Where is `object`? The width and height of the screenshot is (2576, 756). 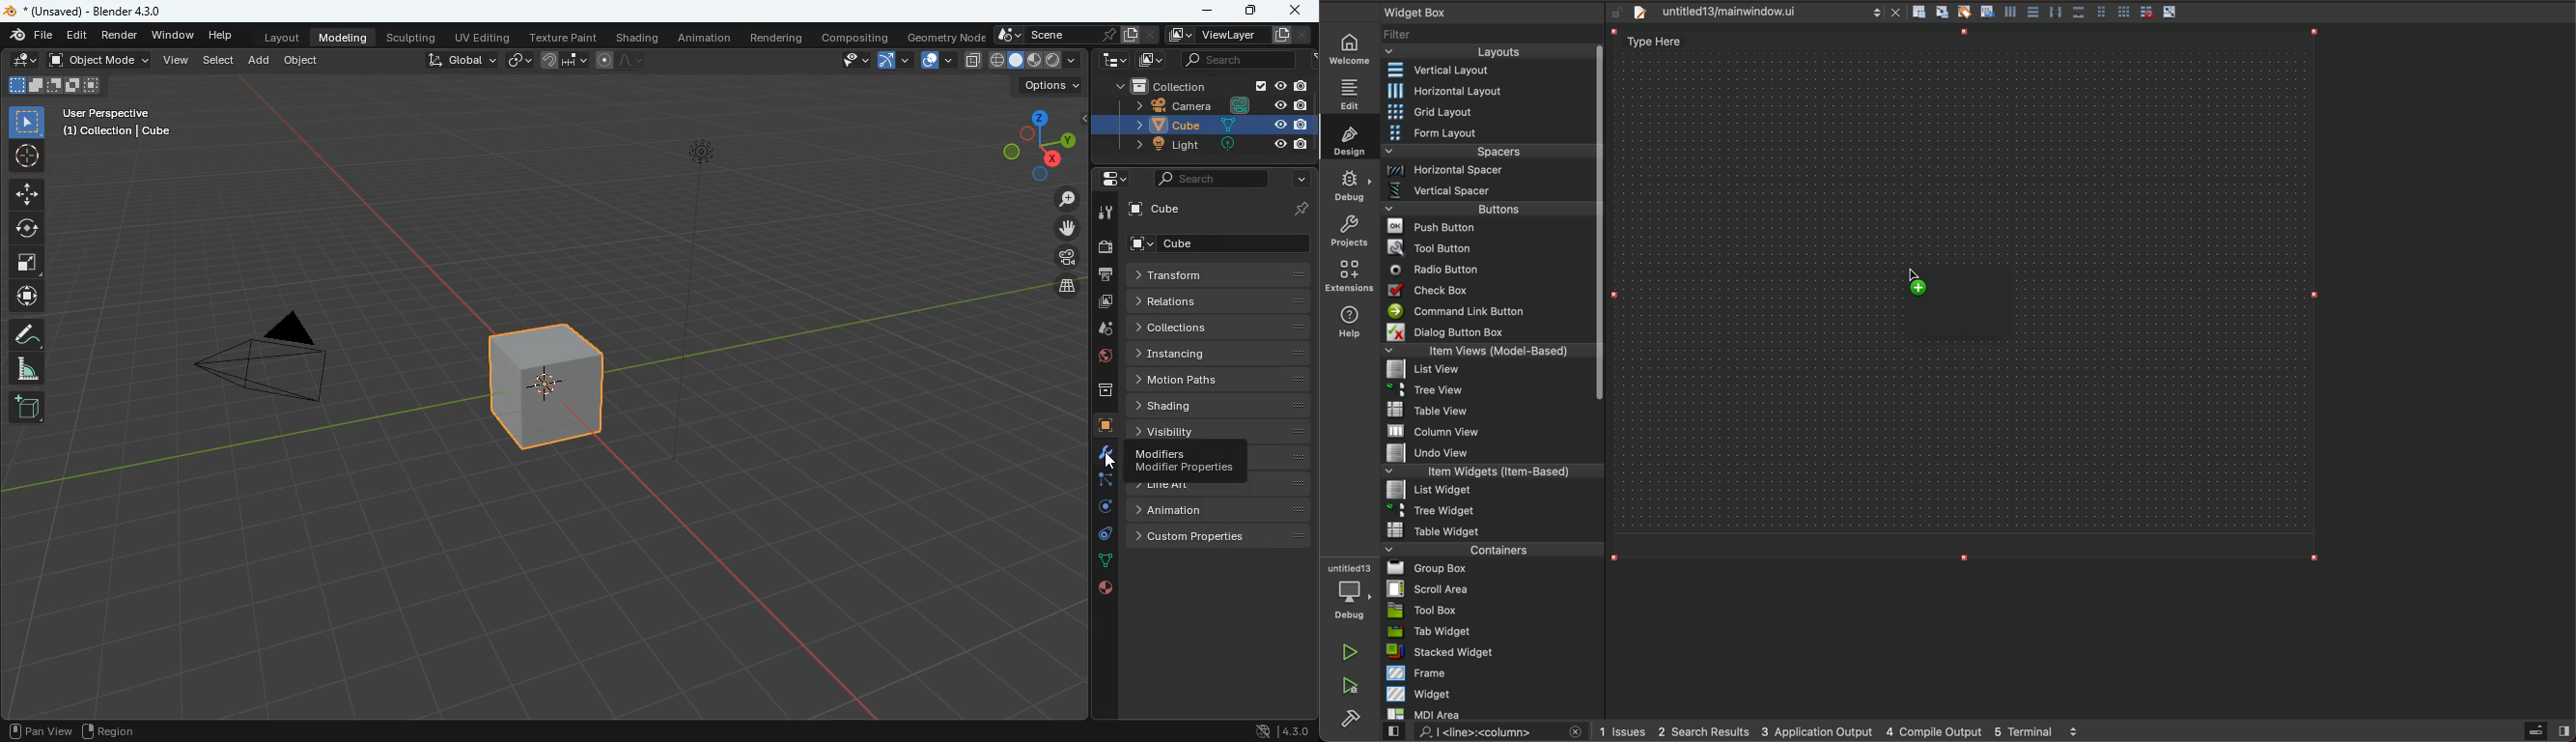
object is located at coordinates (303, 63).